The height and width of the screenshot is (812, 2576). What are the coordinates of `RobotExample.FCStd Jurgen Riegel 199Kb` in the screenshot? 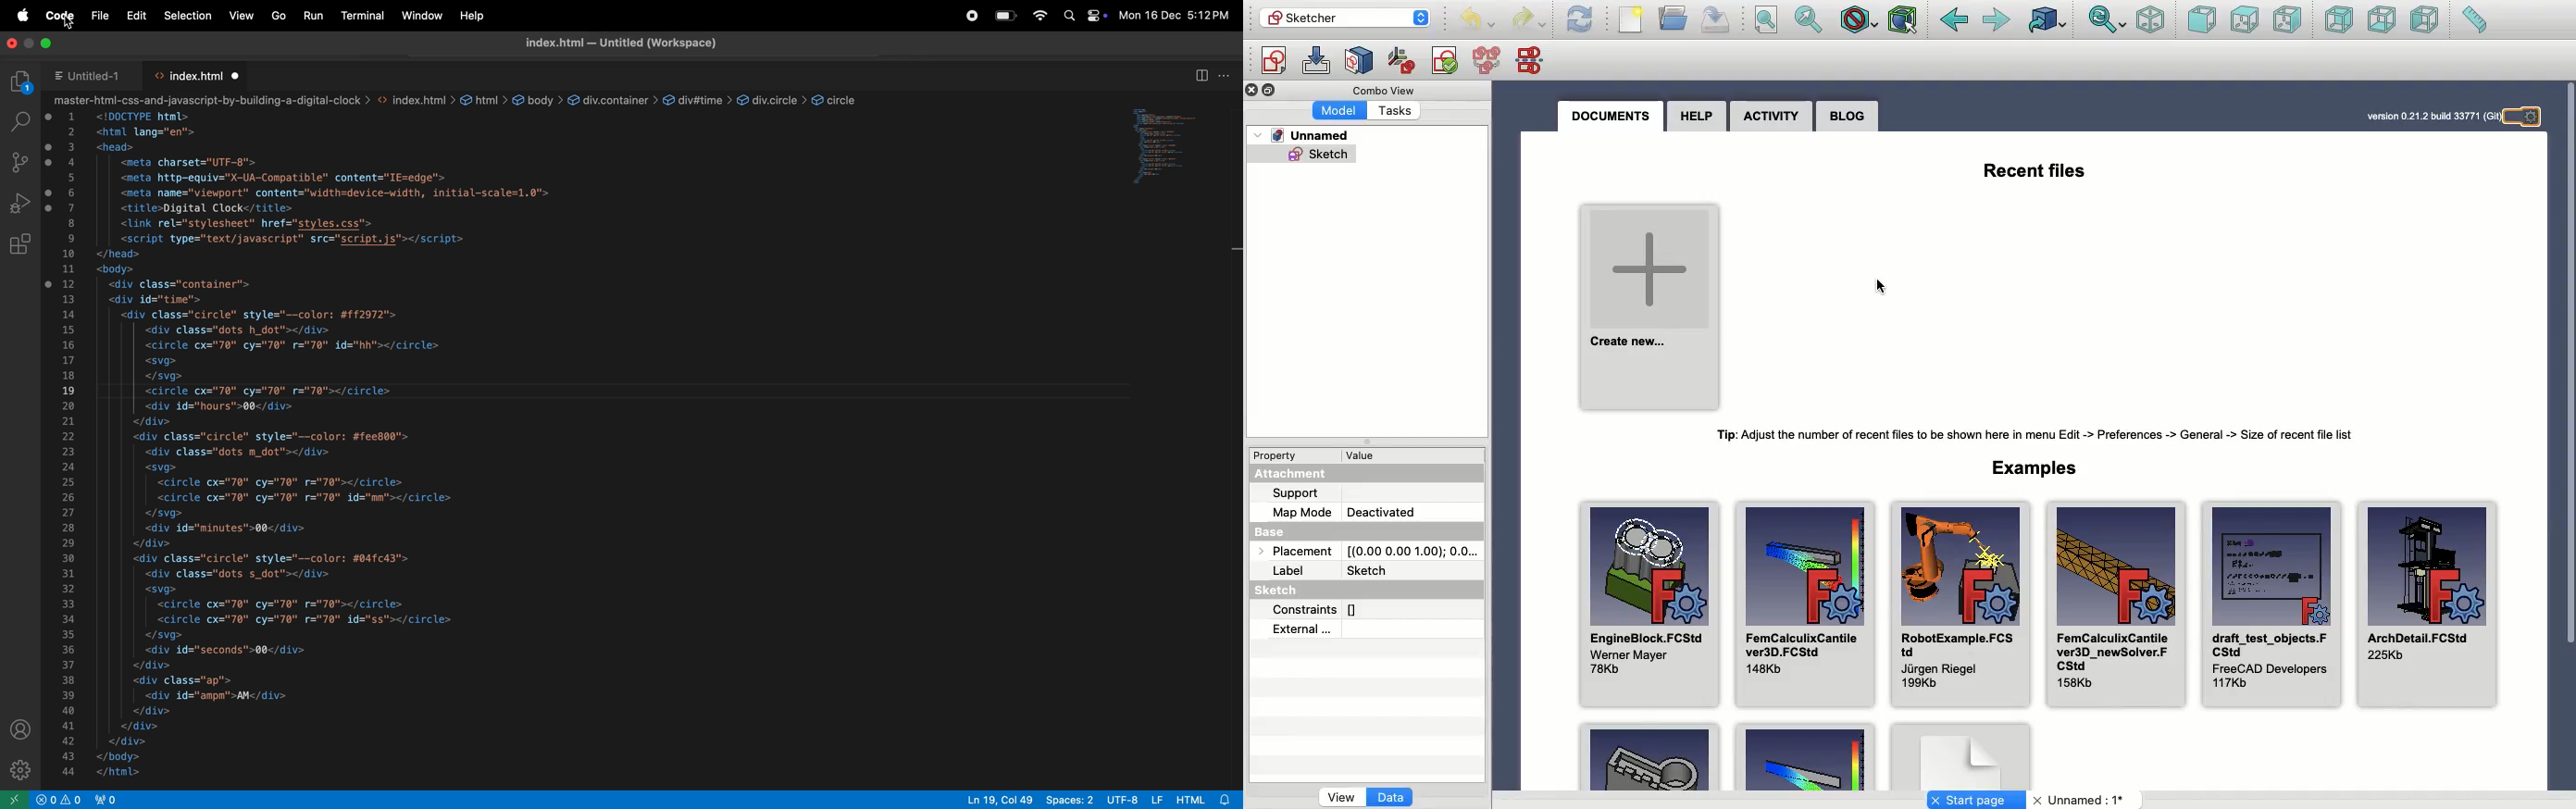 It's located at (1960, 603).